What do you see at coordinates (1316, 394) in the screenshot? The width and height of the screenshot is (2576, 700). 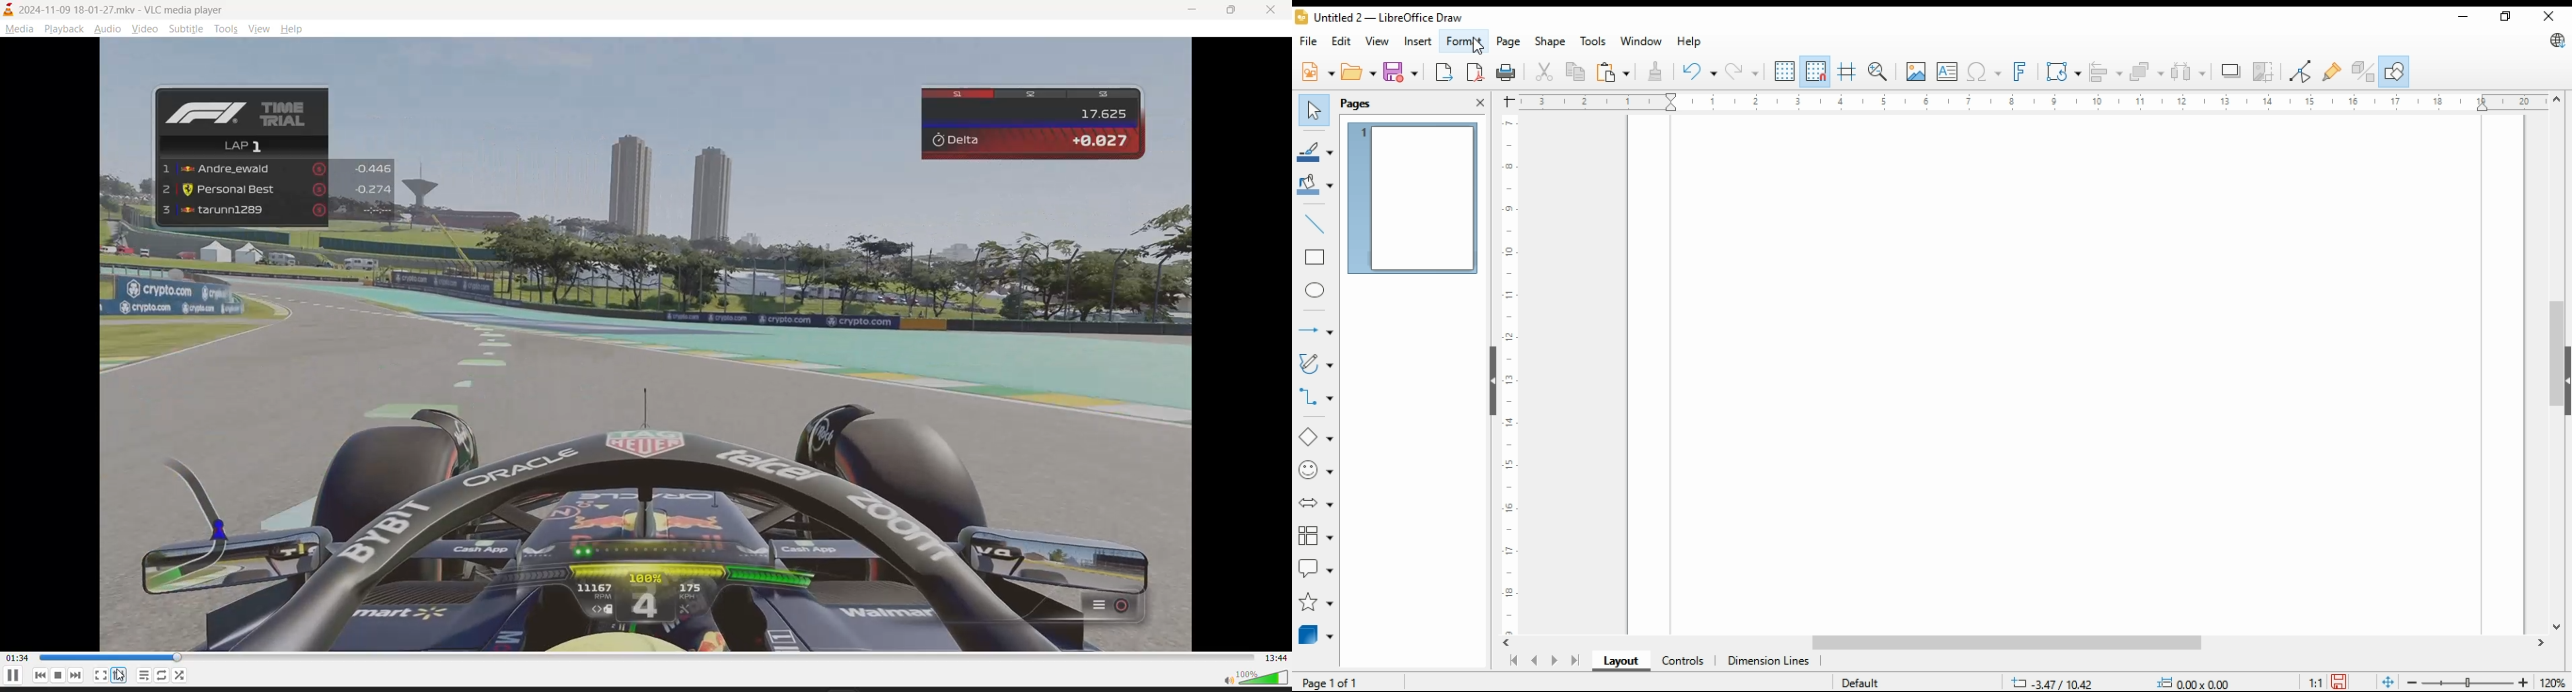 I see `connectors` at bounding box center [1316, 394].